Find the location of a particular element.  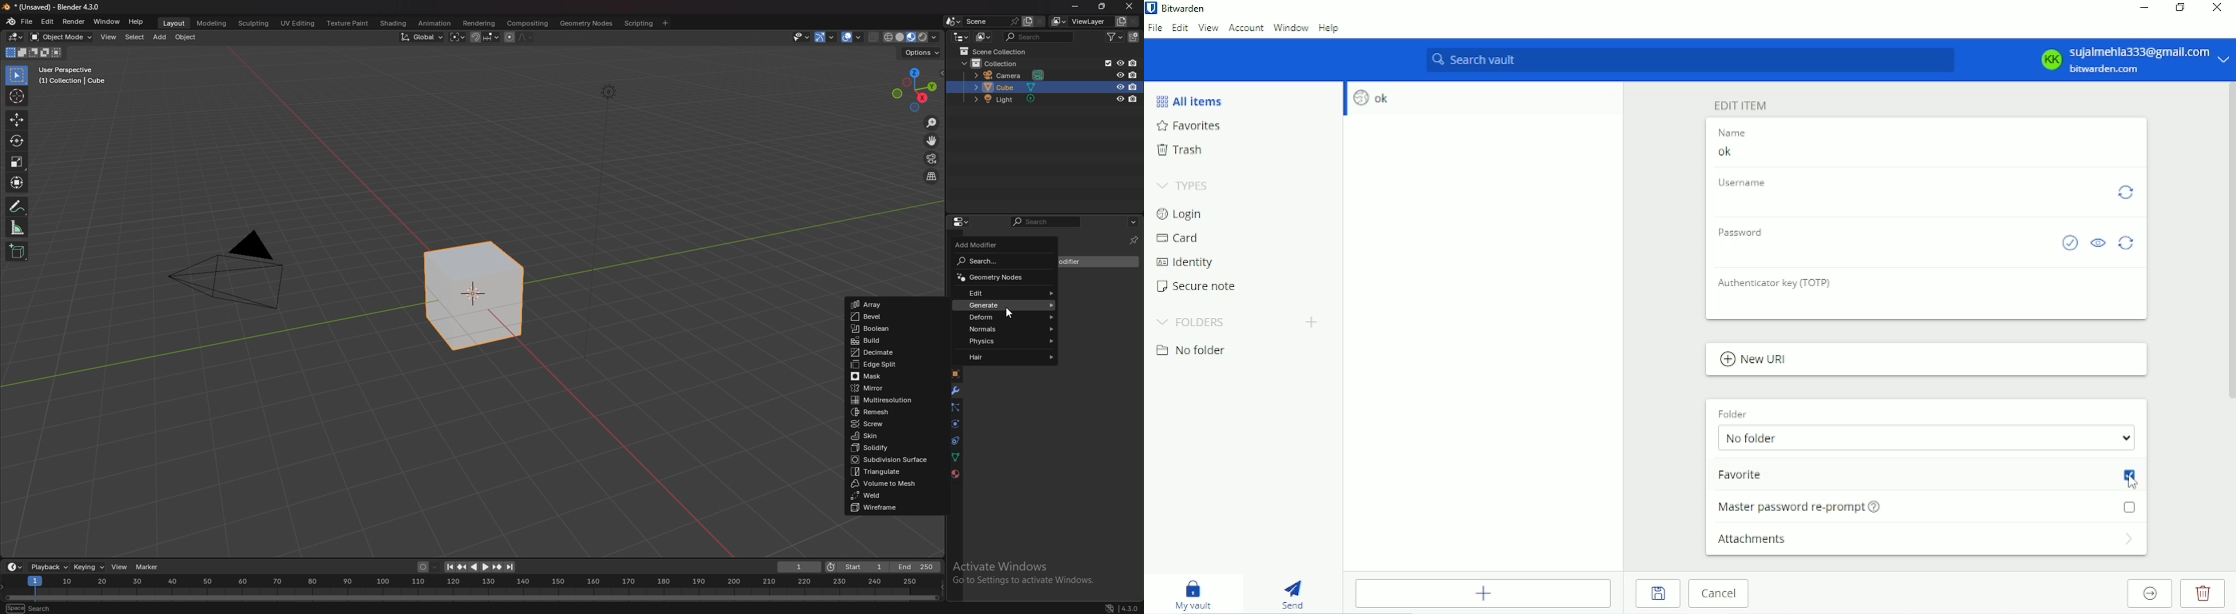

constraints is located at coordinates (954, 440).